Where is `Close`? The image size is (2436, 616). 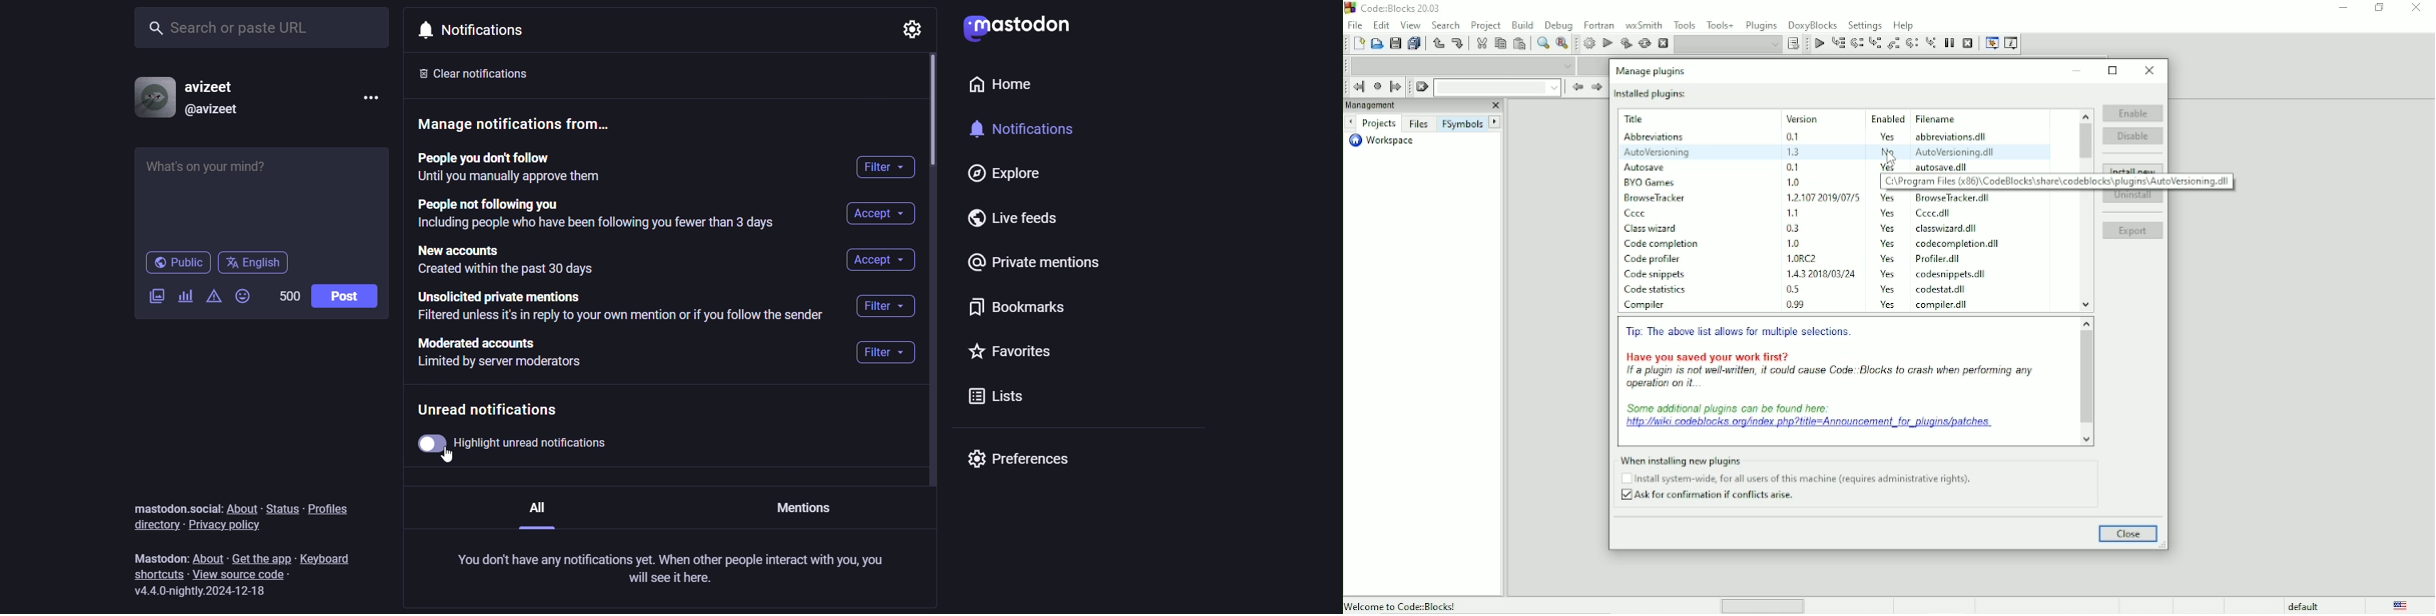
Close is located at coordinates (2150, 71).